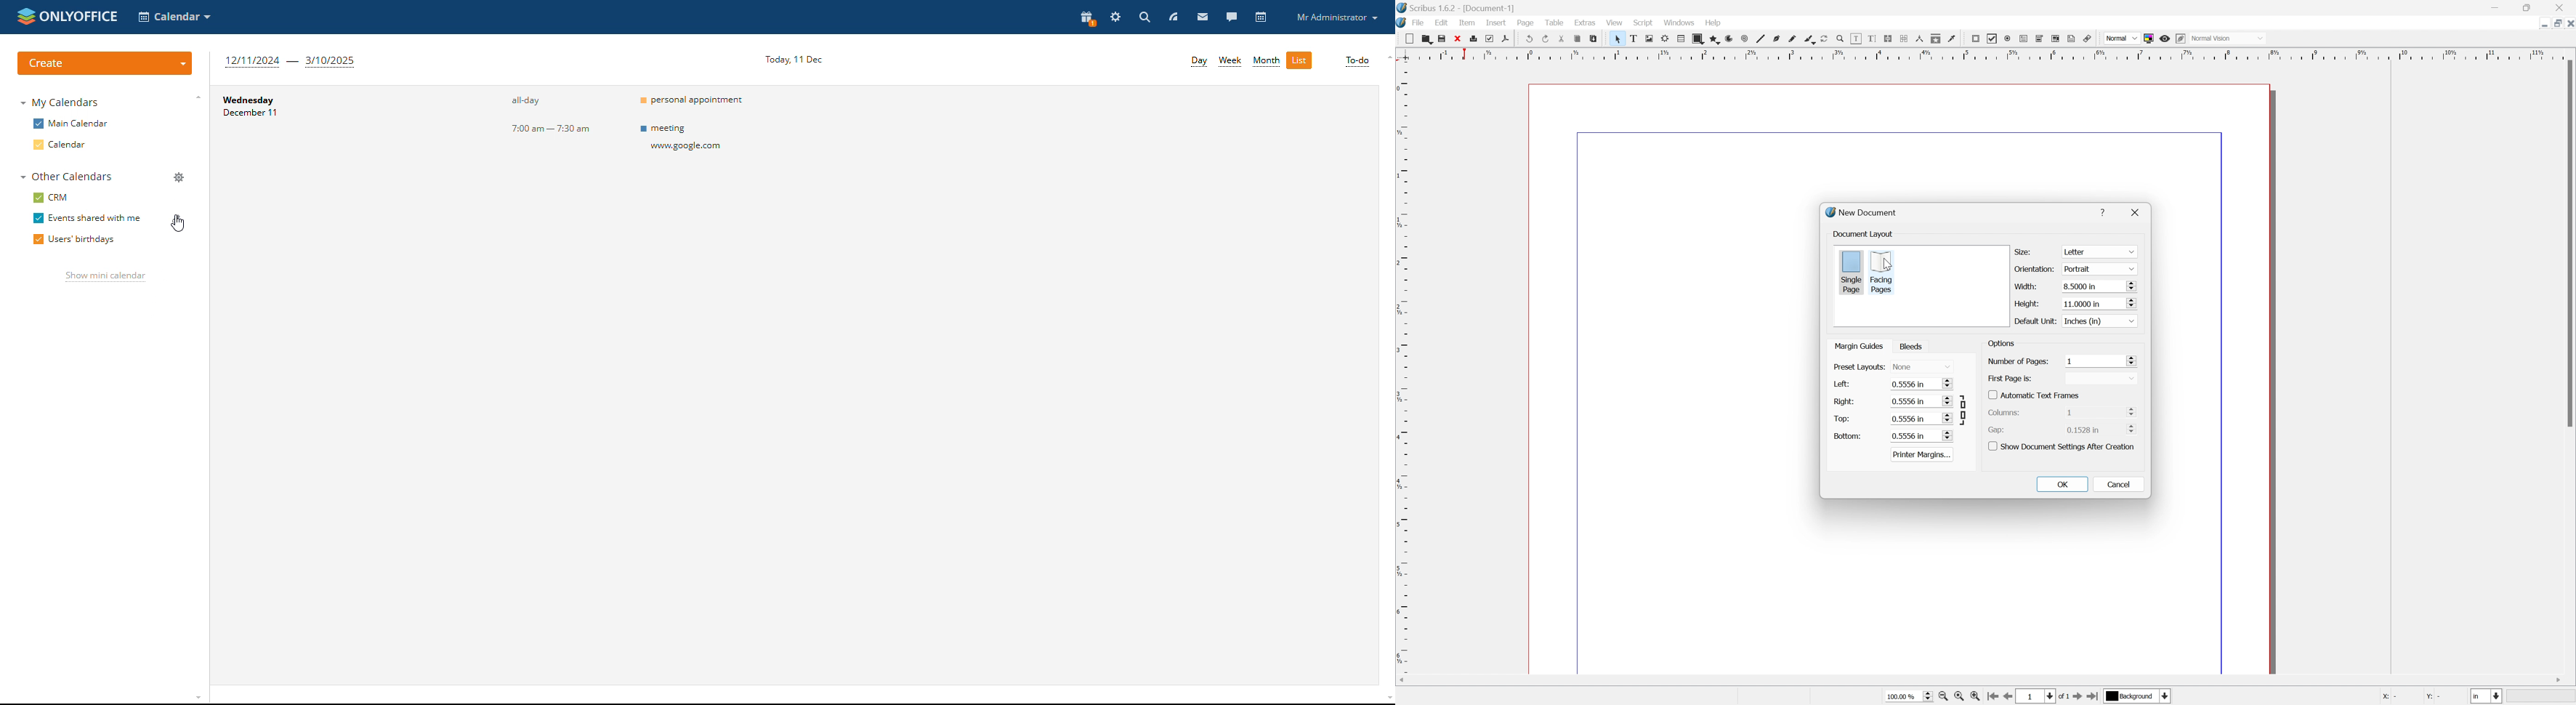 The image size is (2576, 728). I want to click on 1, so click(2100, 412).